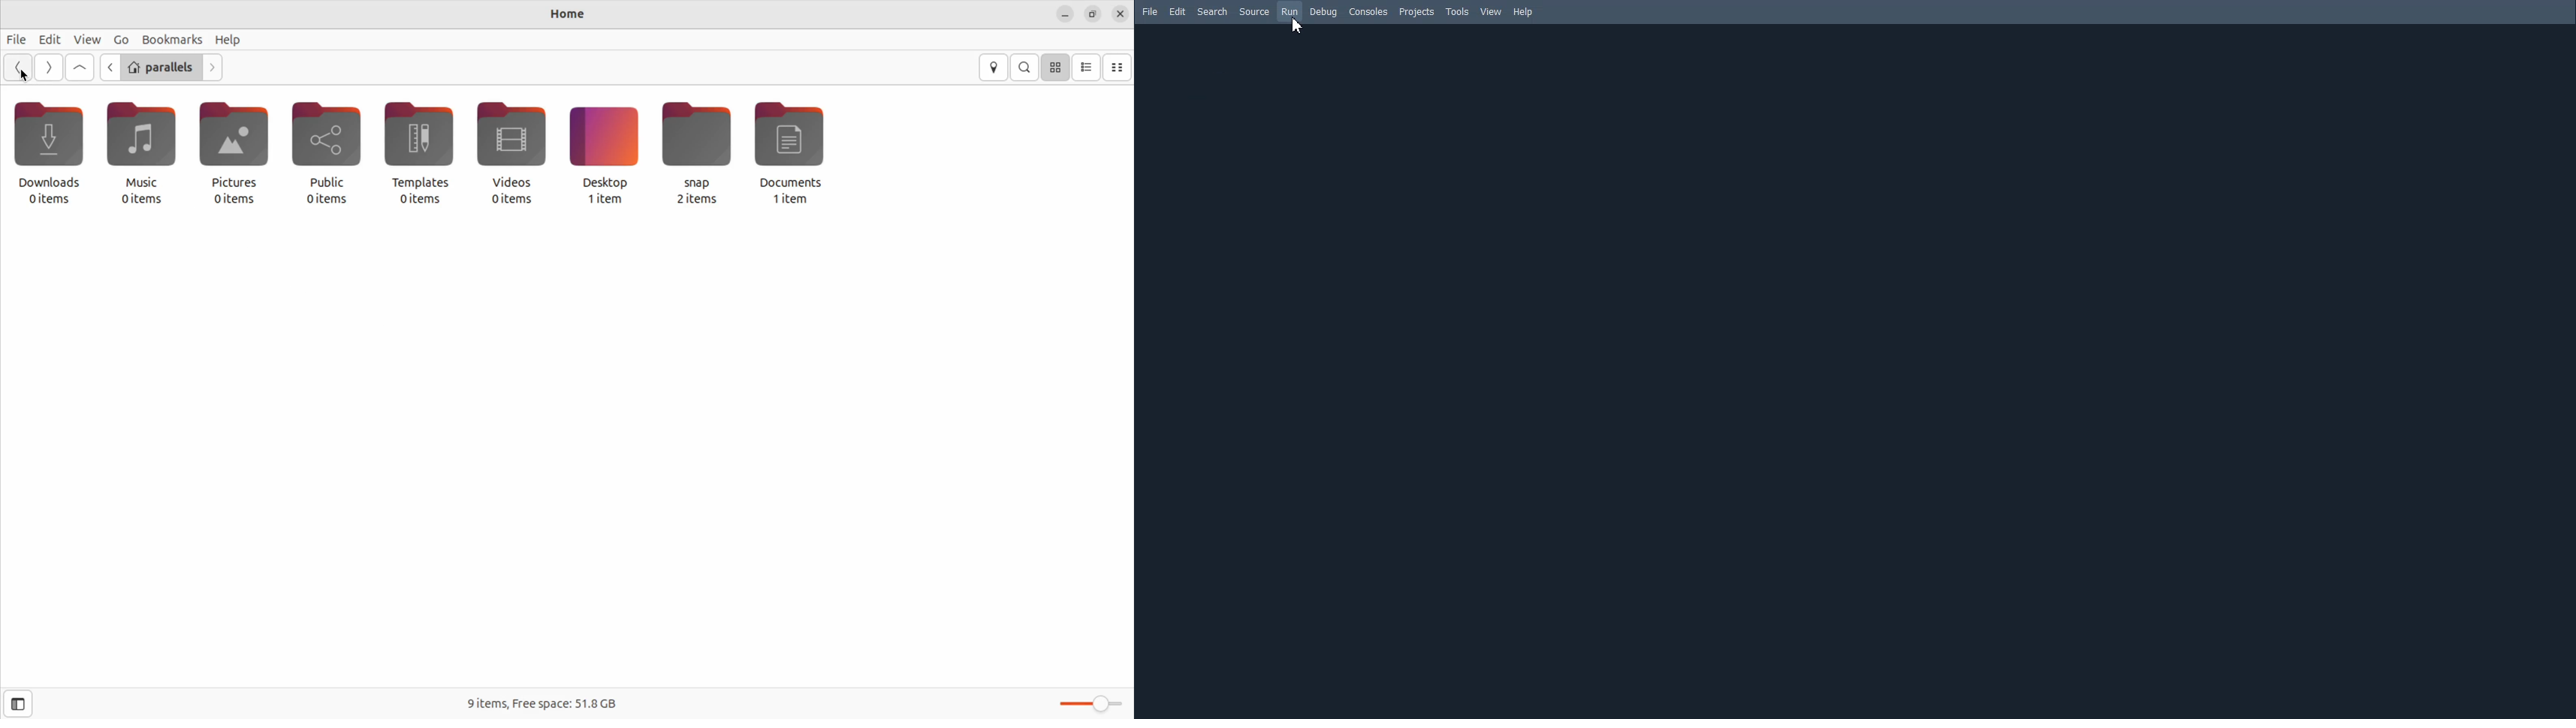 The height and width of the screenshot is (728, 2576). Describe the element at coordinates (1063, 14) in the screenshot. I see `minimize` at that location.